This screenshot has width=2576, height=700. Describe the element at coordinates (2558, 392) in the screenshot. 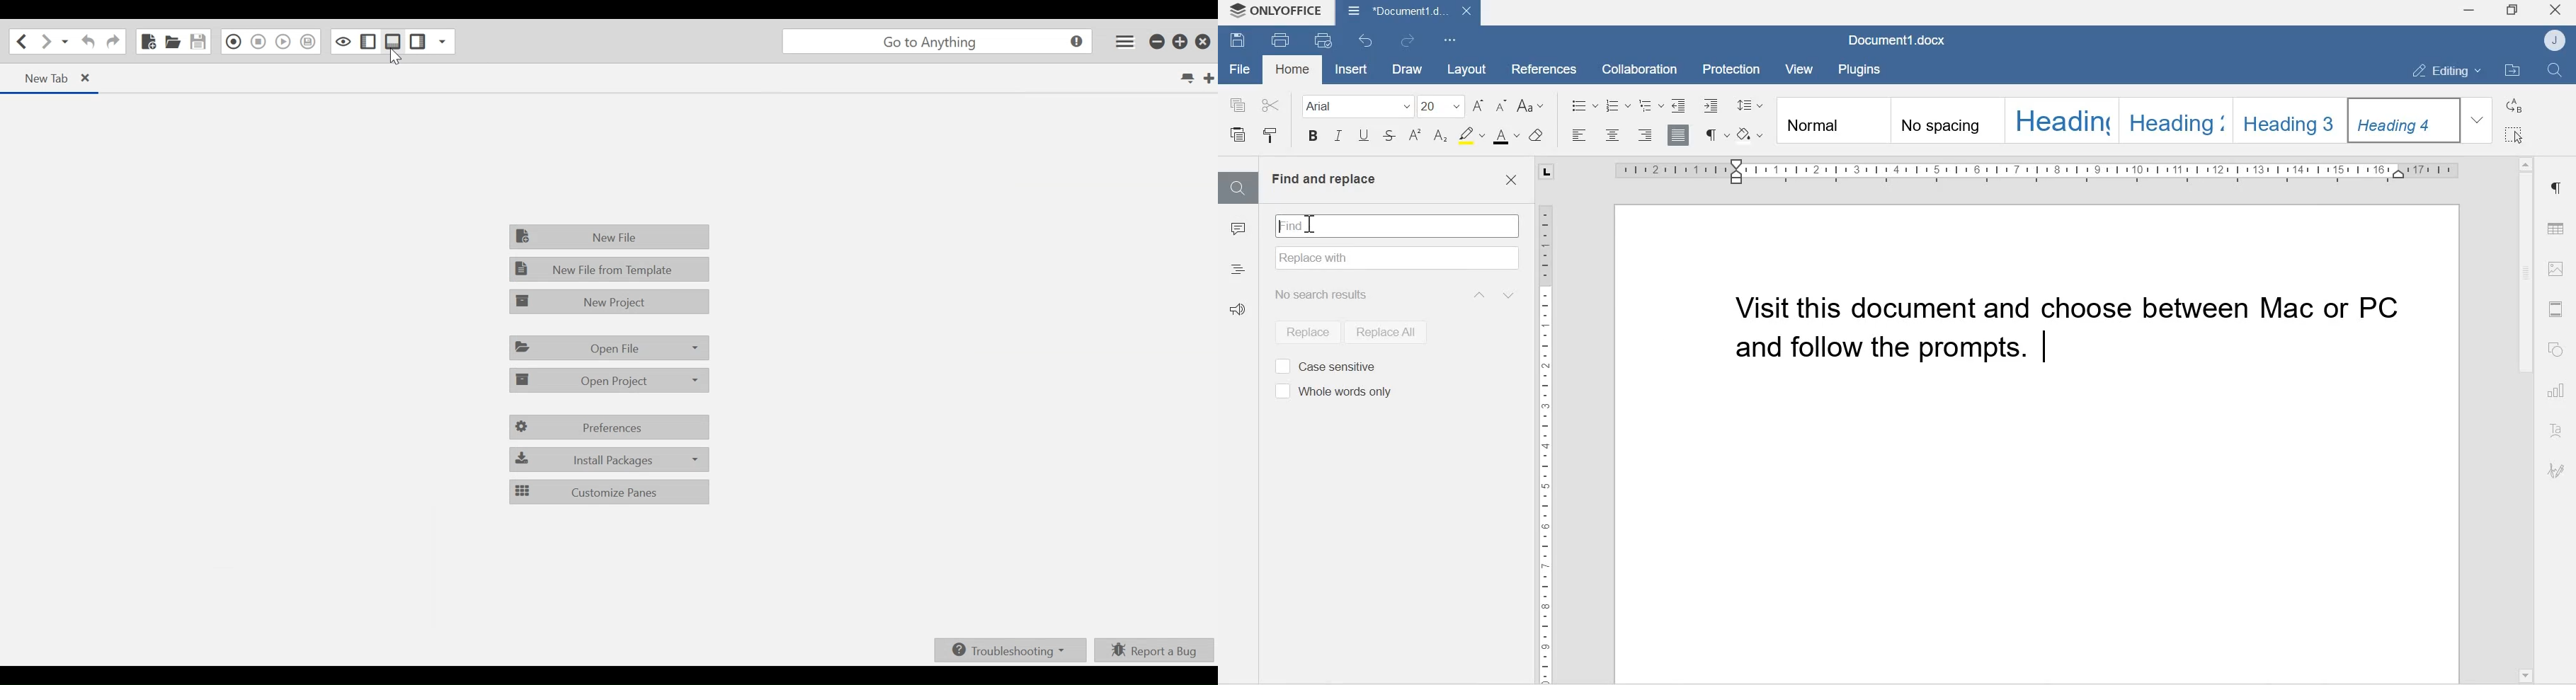

I see `Charts` at that location.